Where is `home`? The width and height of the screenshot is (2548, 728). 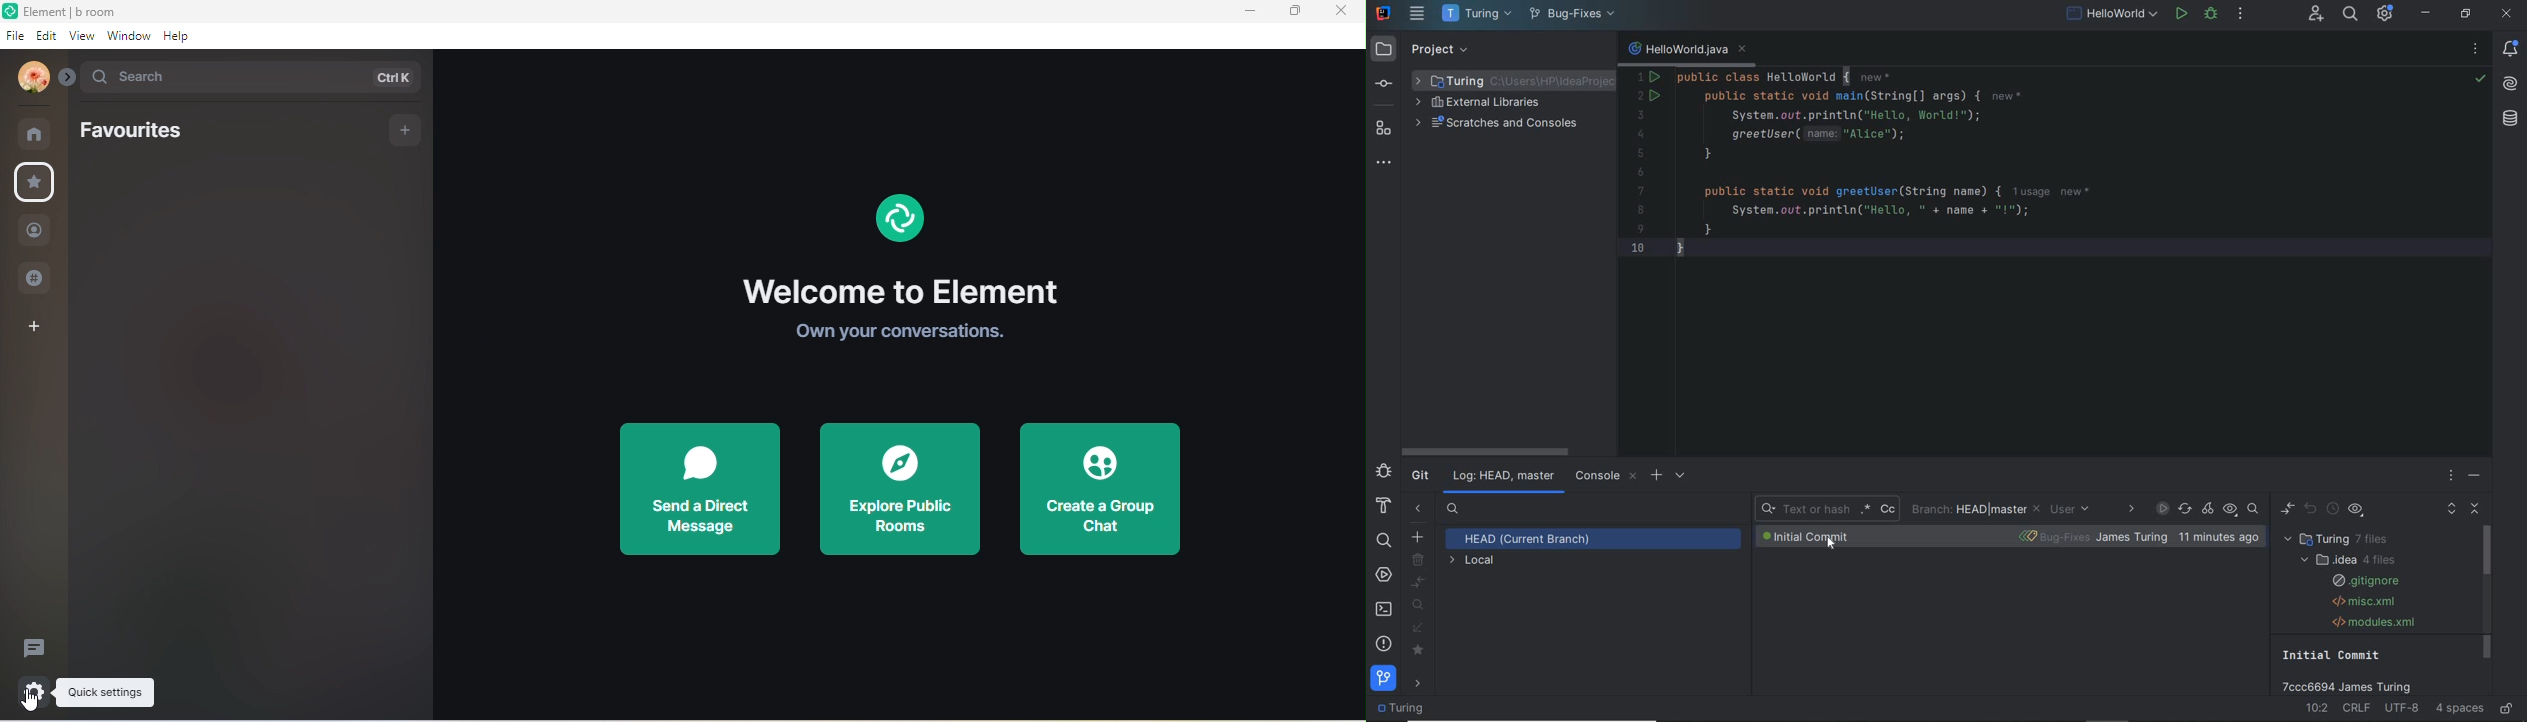 home is located at coordinates (40, 134).